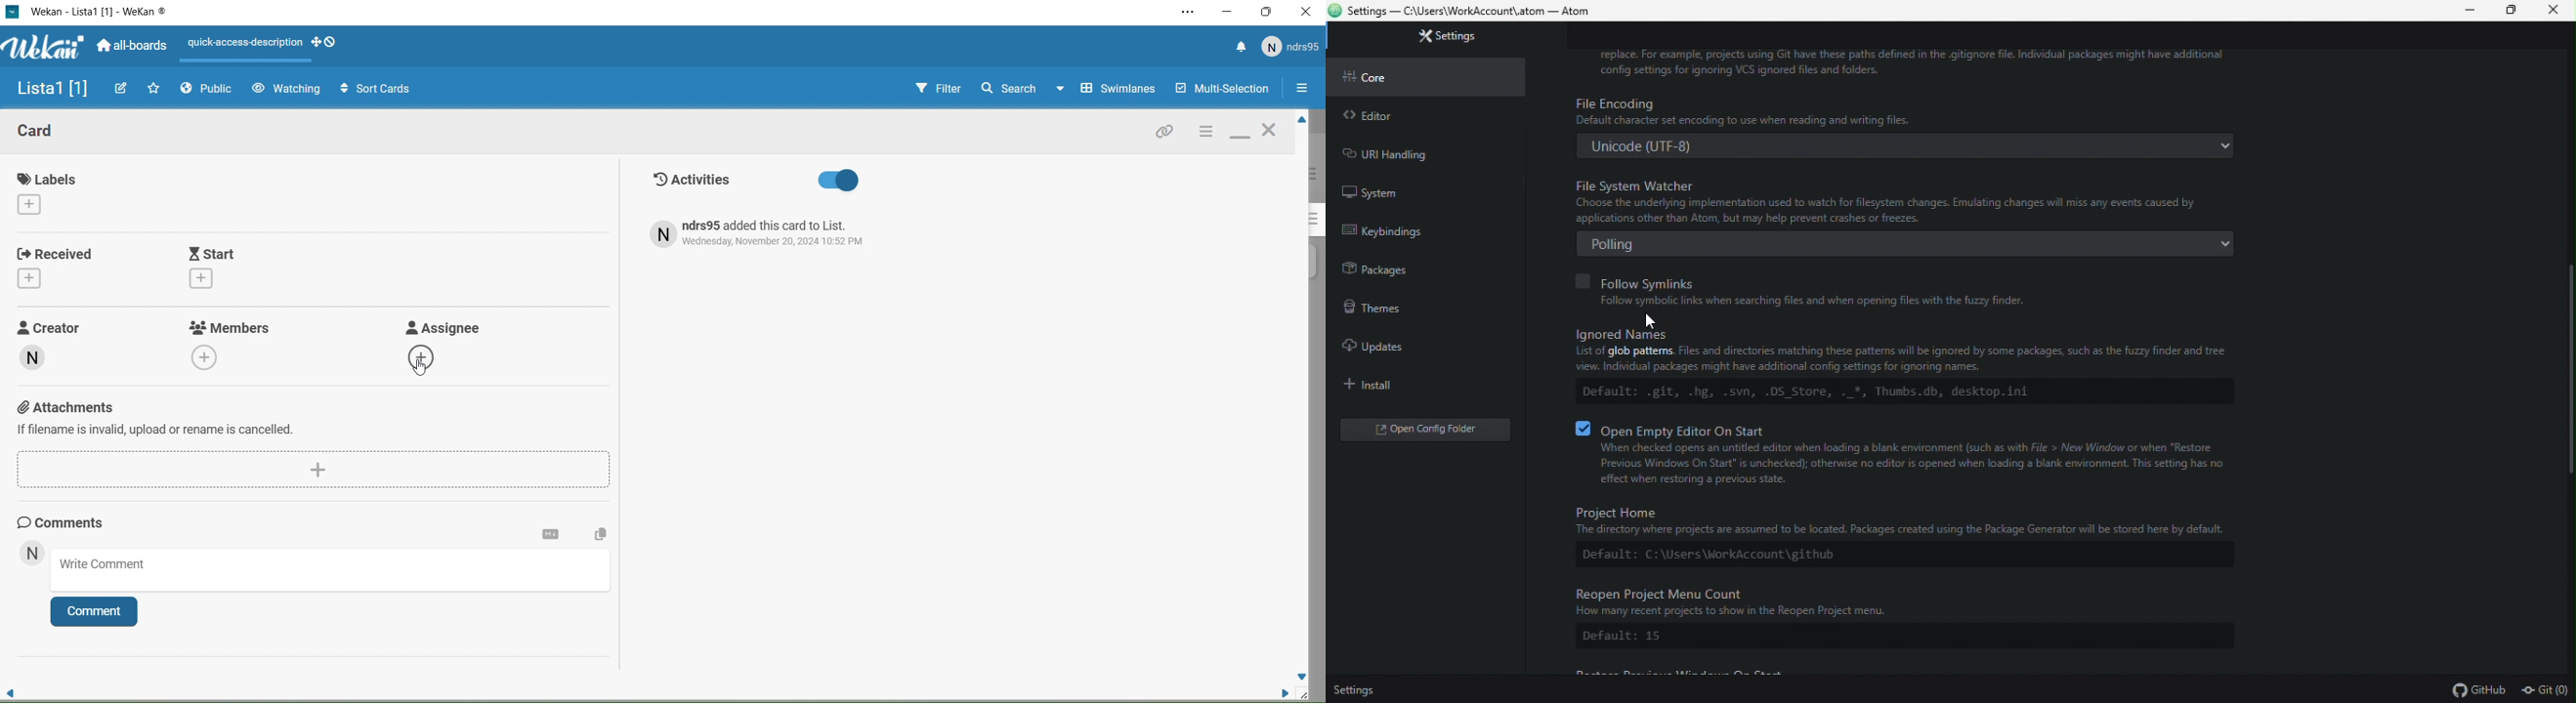 This screenshot has height=728, width=2576. I want to click on Scroll bar, so click(2563, 369).